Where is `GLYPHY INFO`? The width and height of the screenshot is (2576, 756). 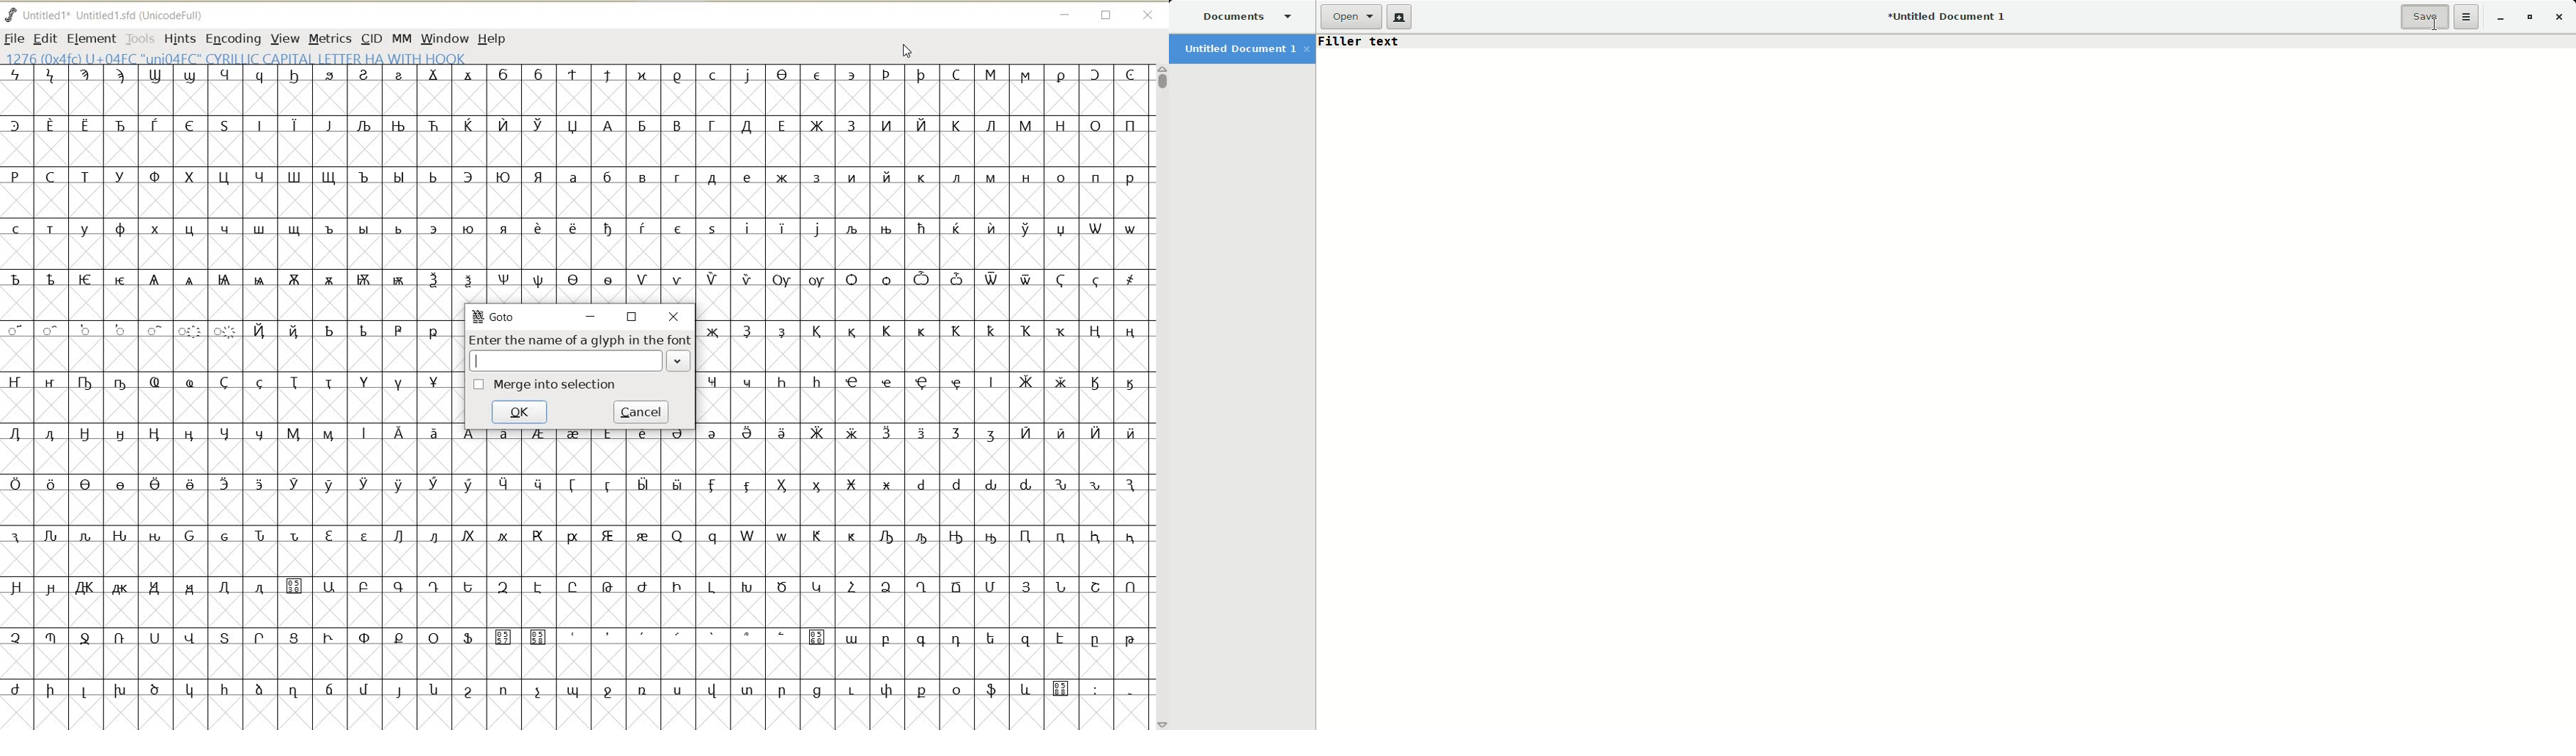 GLYPHY INFO is located at coordinates (239, 57).